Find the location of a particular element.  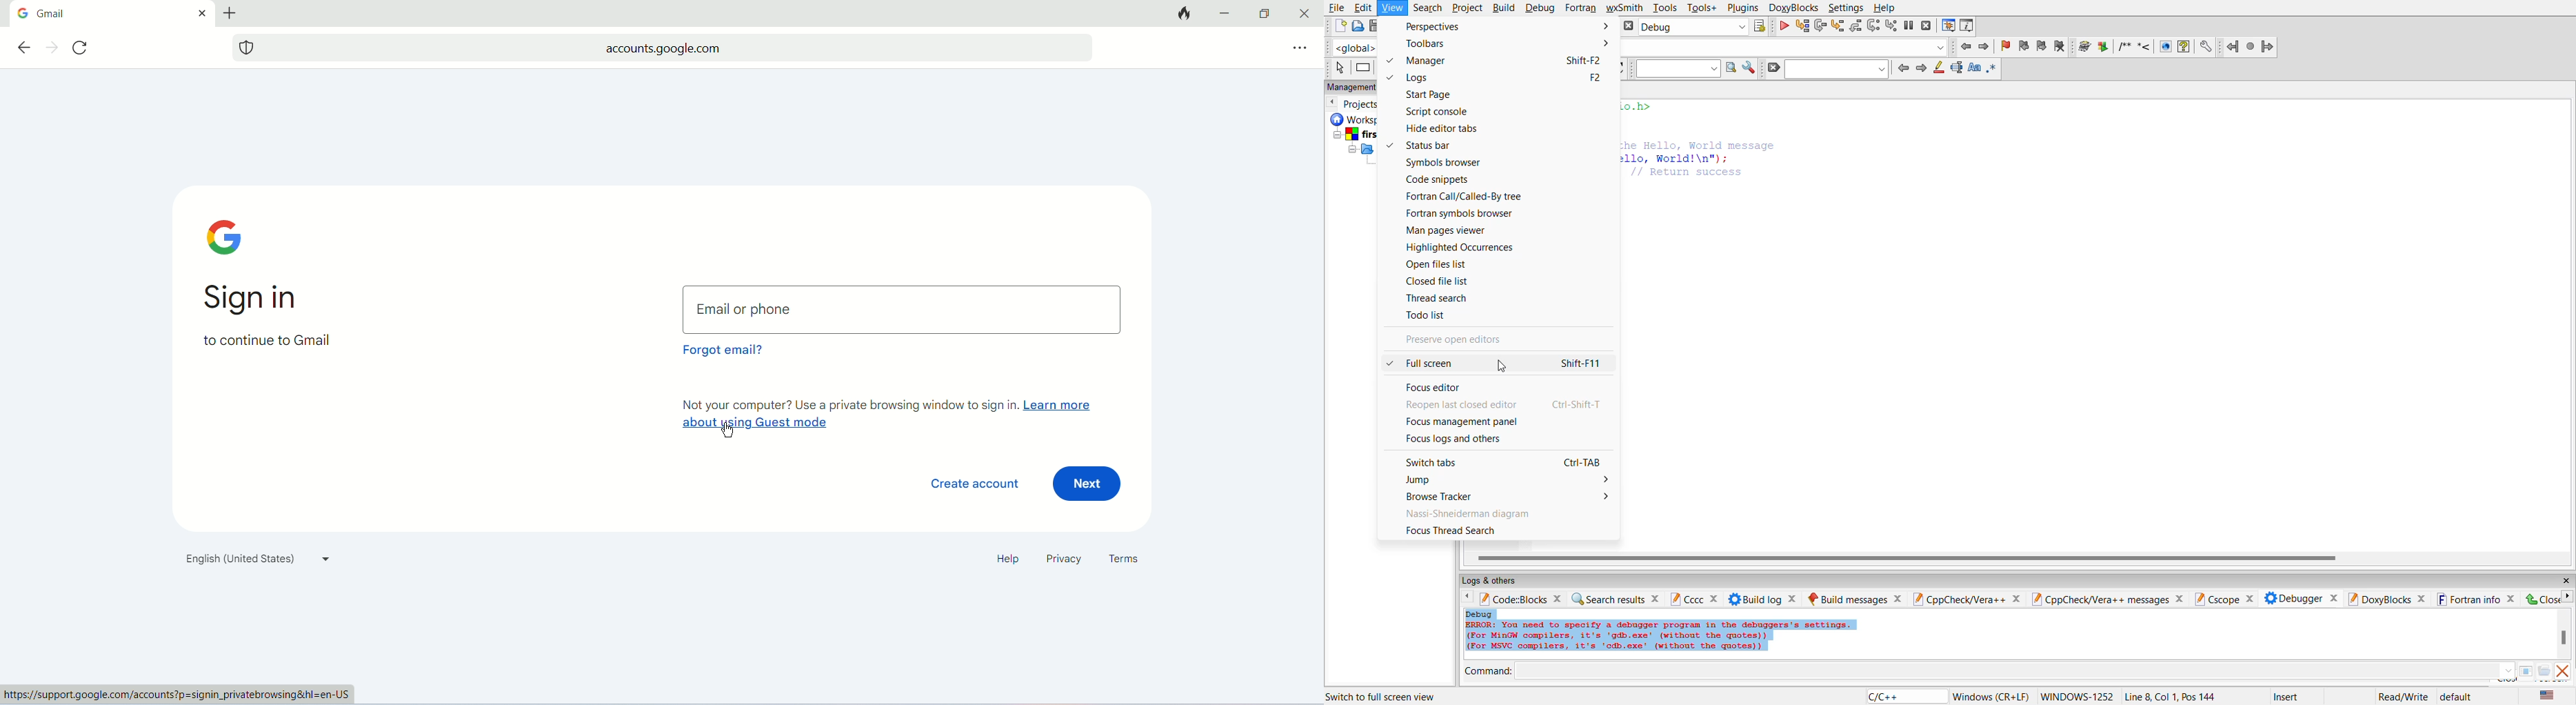

fortran call is located at coordinates (1465, 196).